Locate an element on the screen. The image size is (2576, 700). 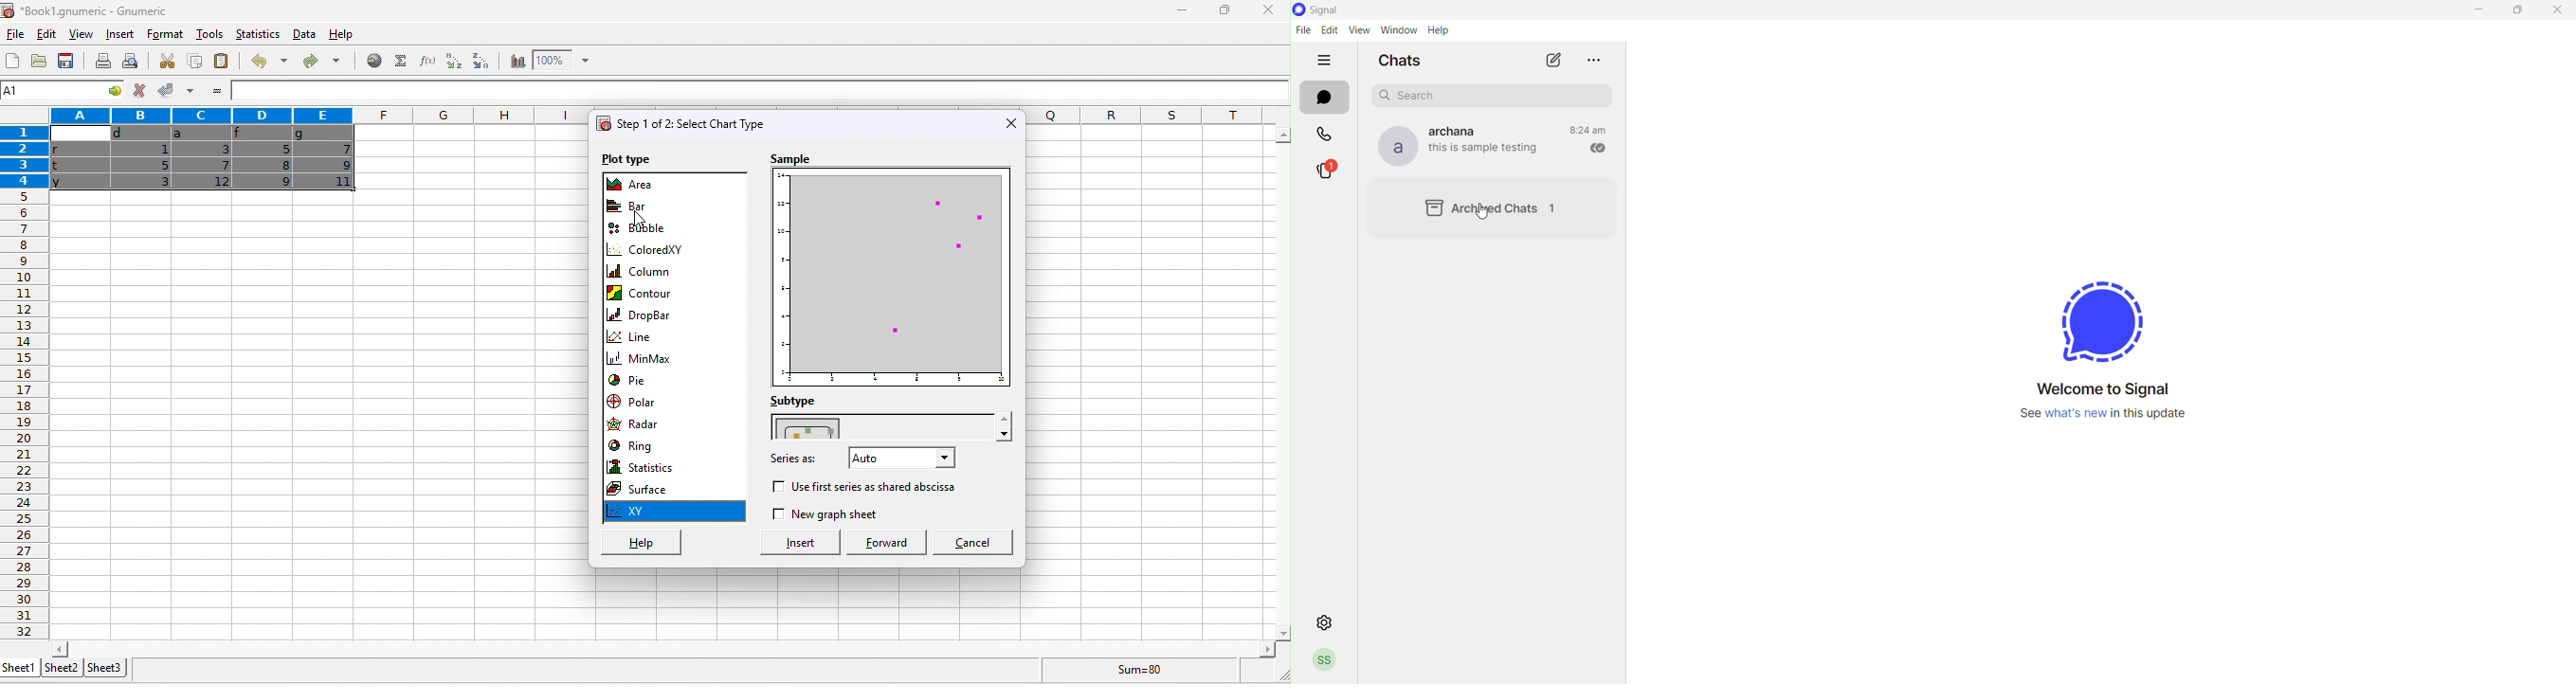
chats heading is located at coordinates (1404, 59).